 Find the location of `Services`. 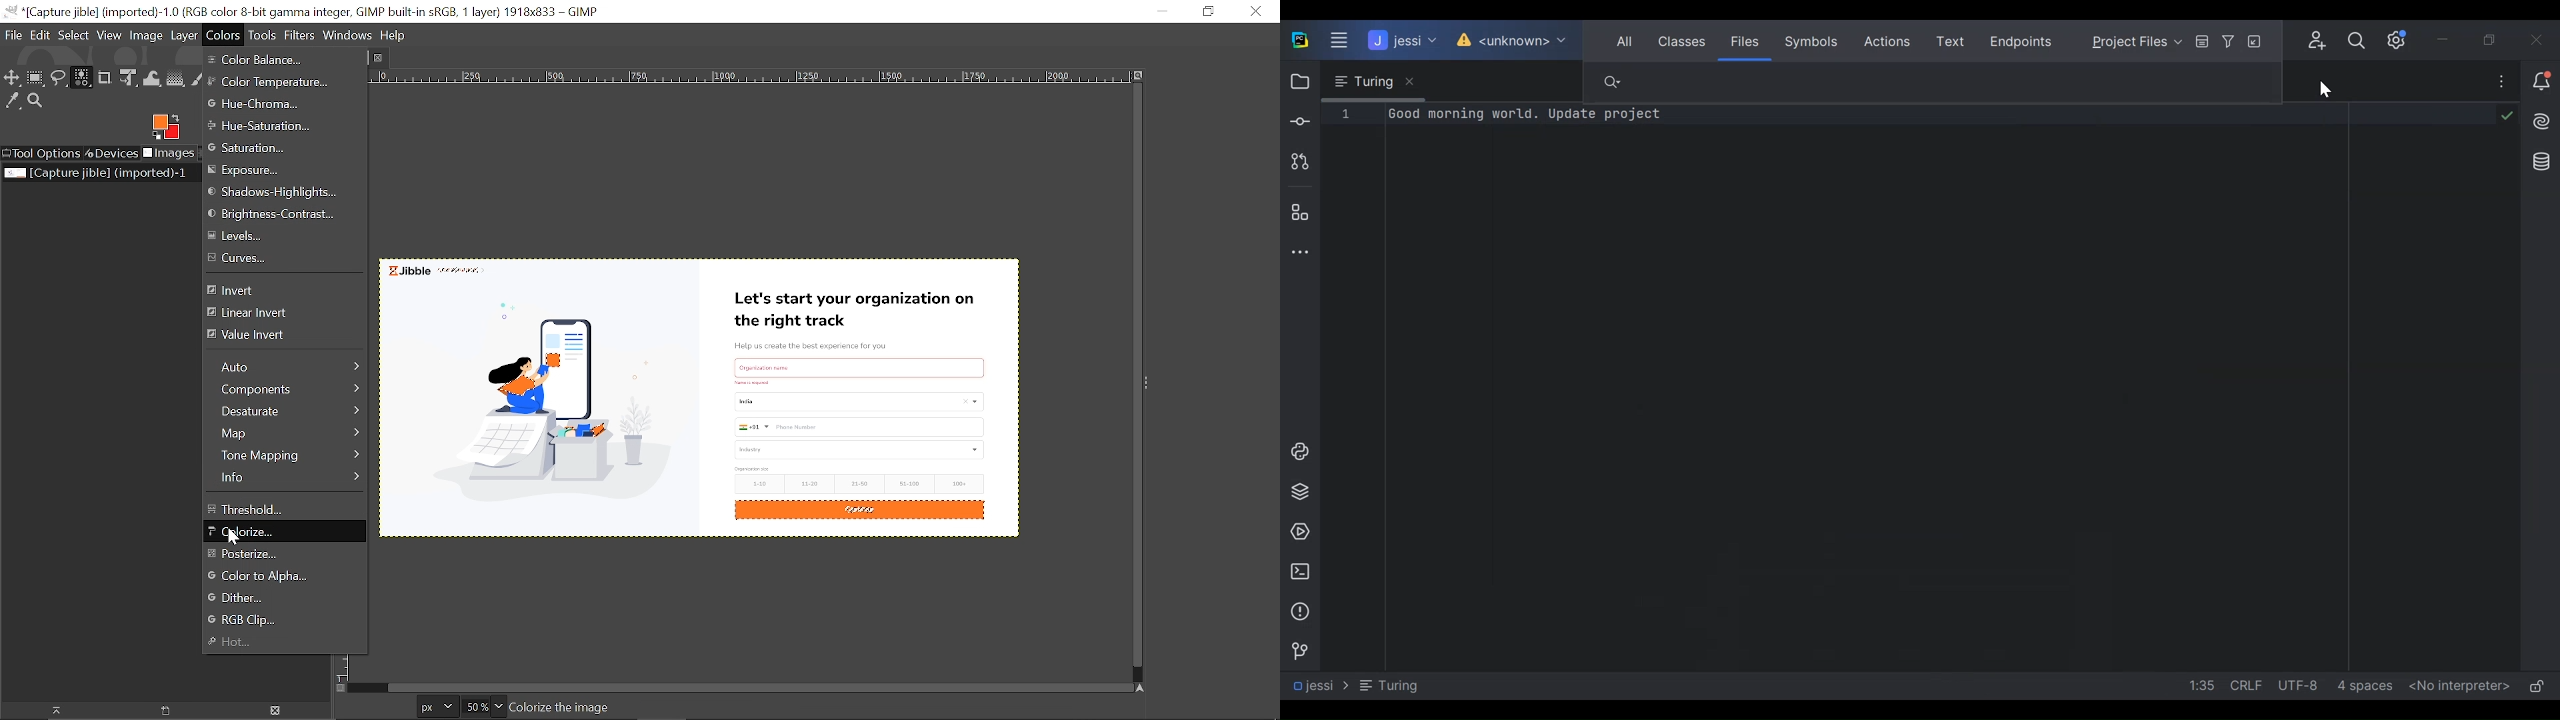

Services is located at coordinates (1297, 531).